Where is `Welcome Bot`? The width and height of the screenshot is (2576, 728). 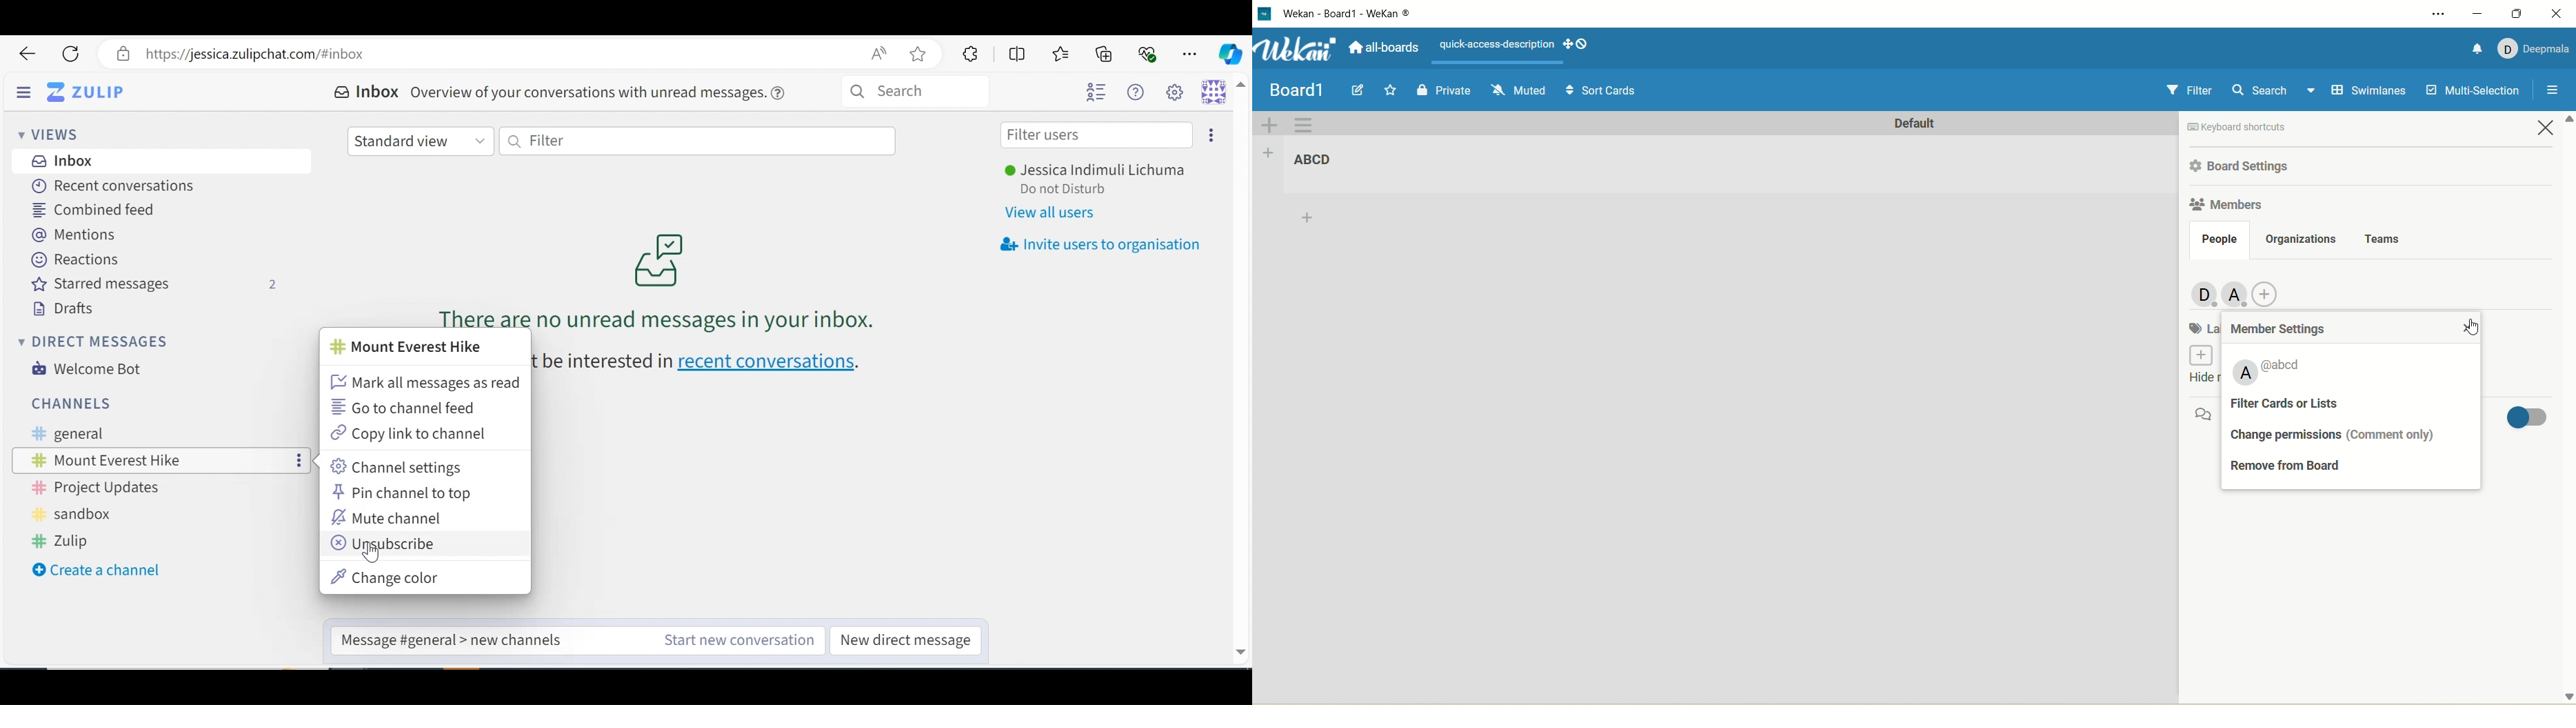
Welcome Bot is located at coordinates (87, 369).